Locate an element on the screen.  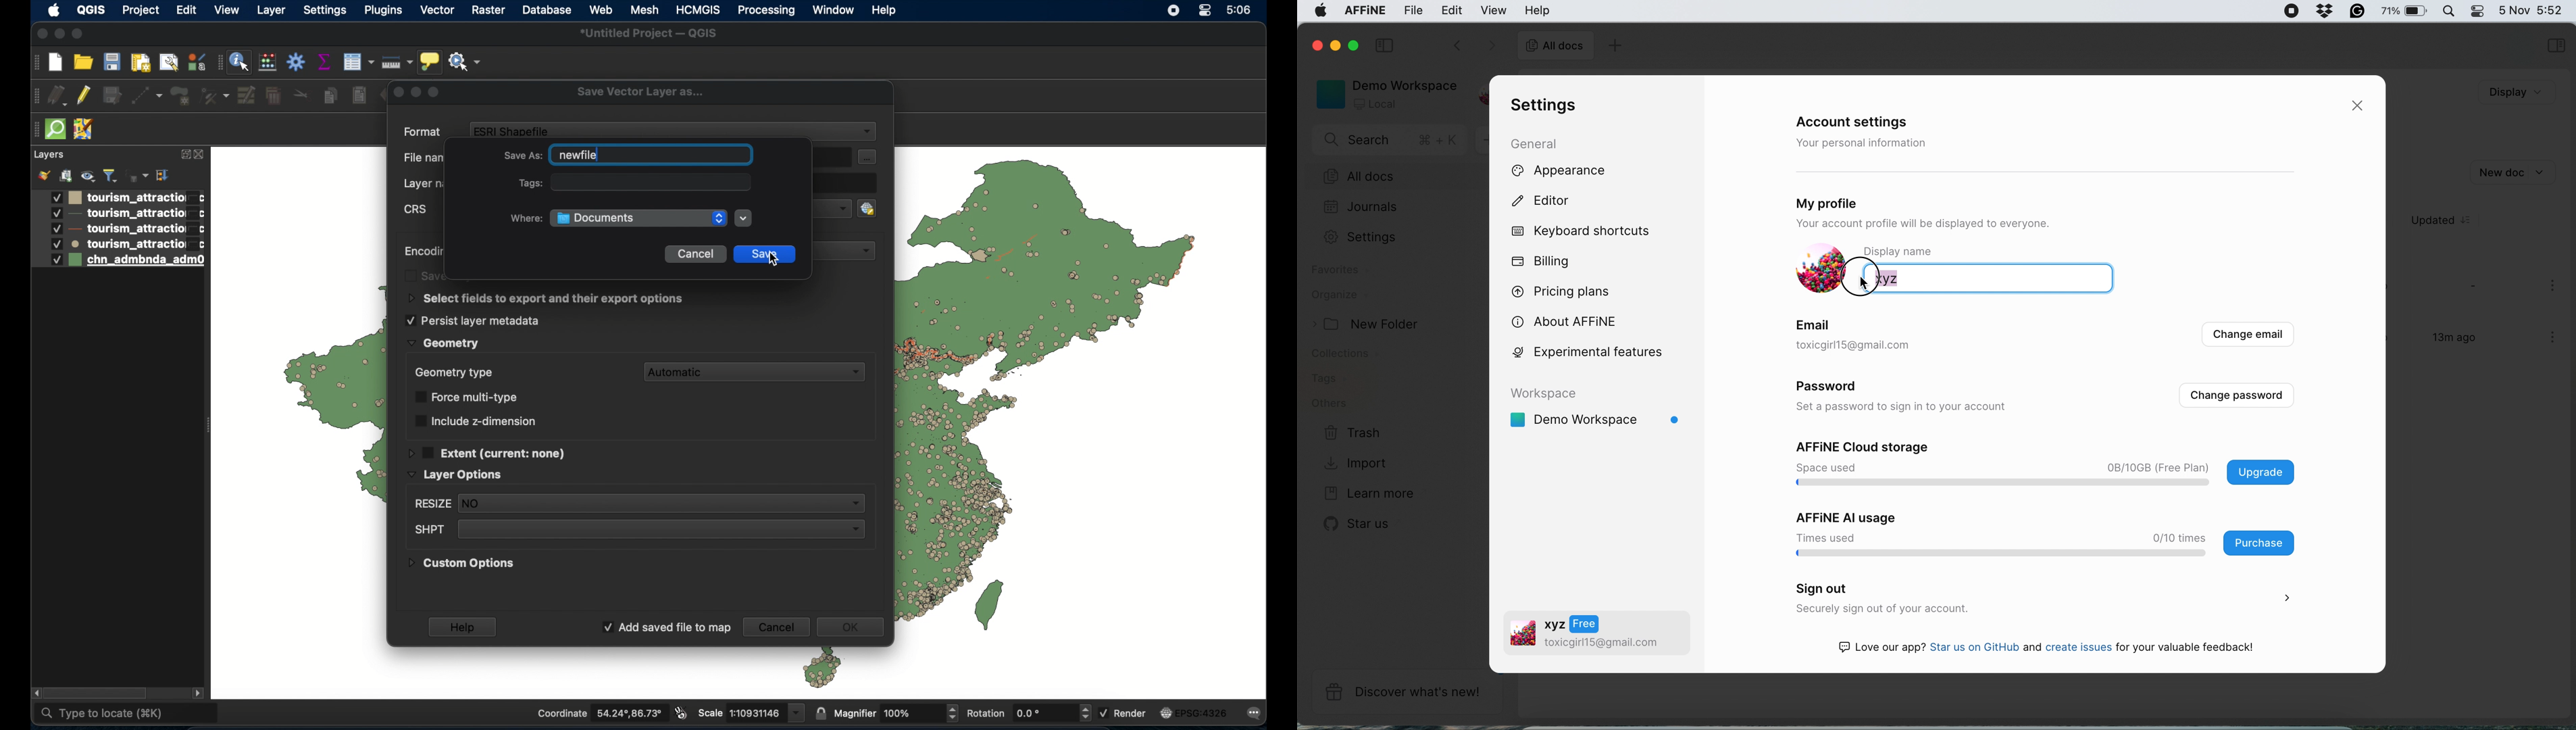
untitled project - QGIS is located at coordinates (649, 33).